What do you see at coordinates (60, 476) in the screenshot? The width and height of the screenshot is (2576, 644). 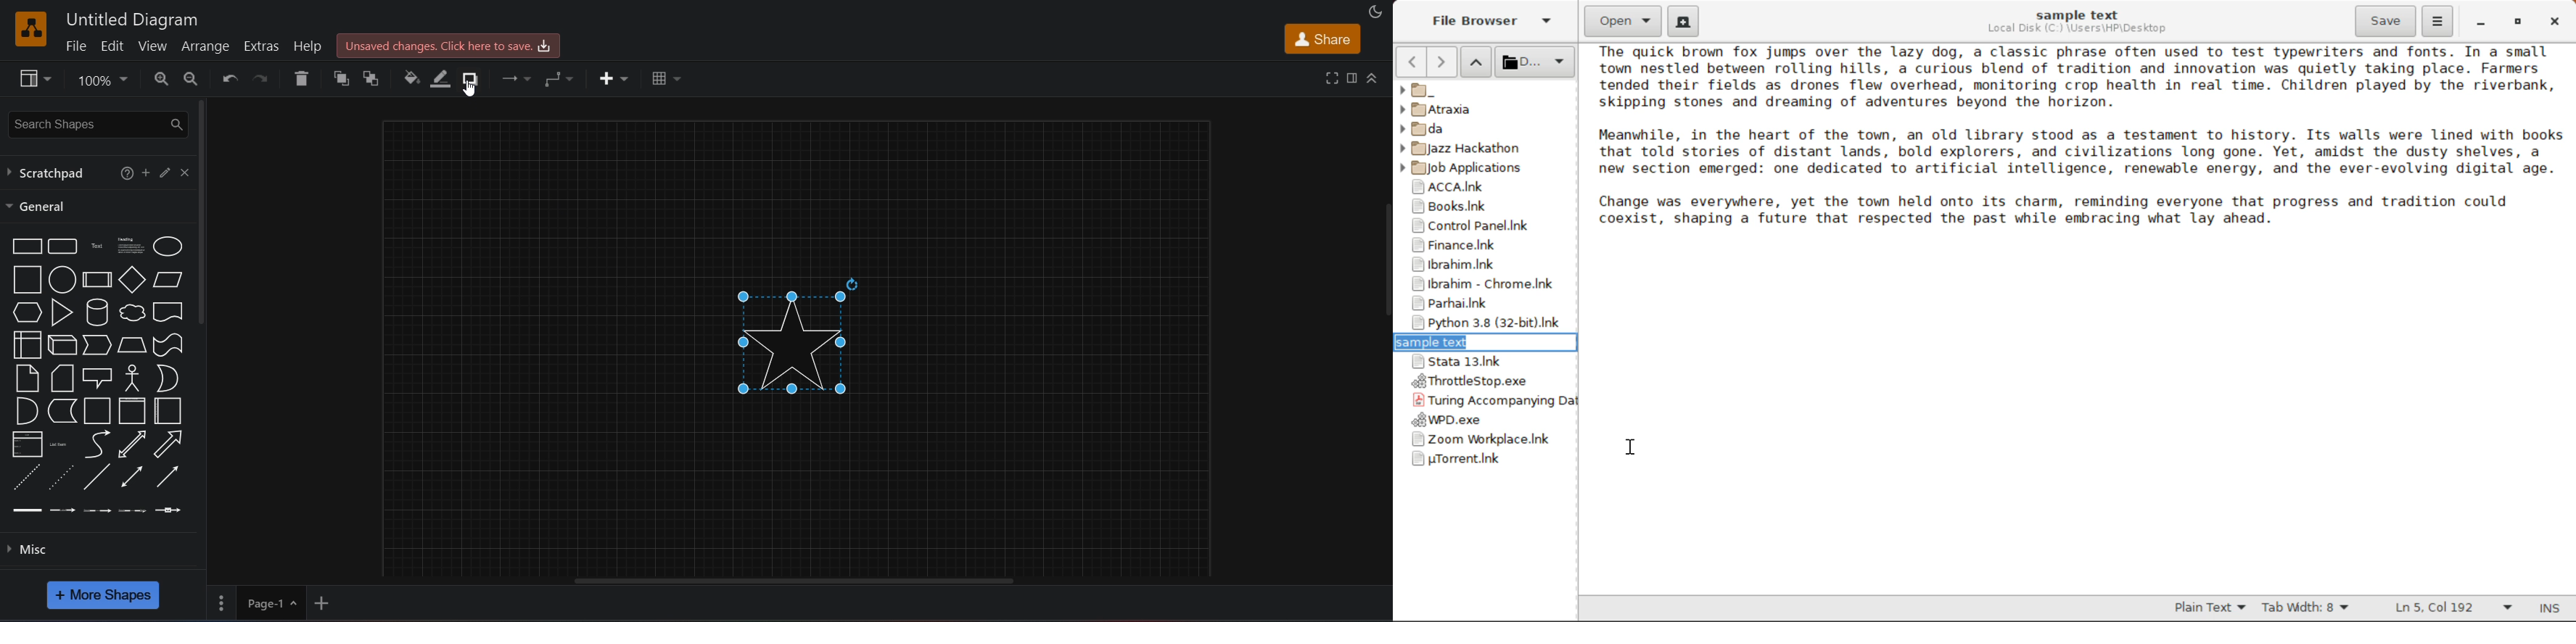 I see `dotted line` at bounding box center [60, 476].